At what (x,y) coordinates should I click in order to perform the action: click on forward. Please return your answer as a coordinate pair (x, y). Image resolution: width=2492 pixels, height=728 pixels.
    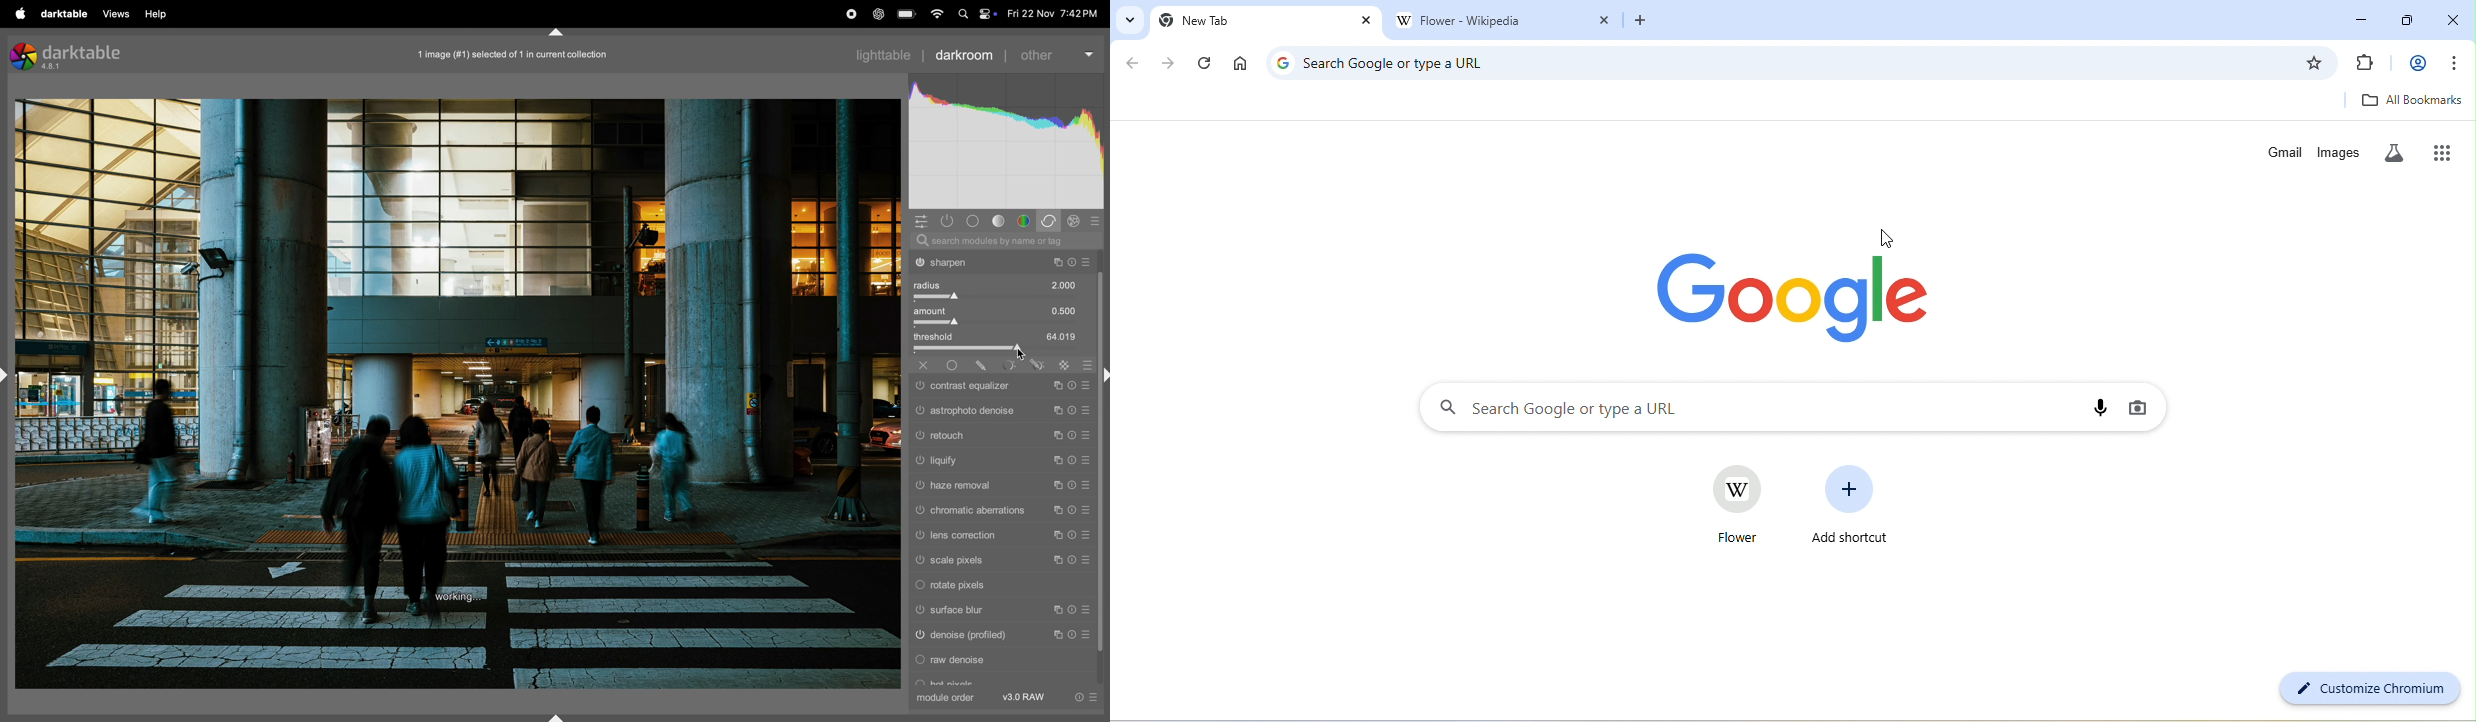
    Looking at the image, I should click on (1169, 63).